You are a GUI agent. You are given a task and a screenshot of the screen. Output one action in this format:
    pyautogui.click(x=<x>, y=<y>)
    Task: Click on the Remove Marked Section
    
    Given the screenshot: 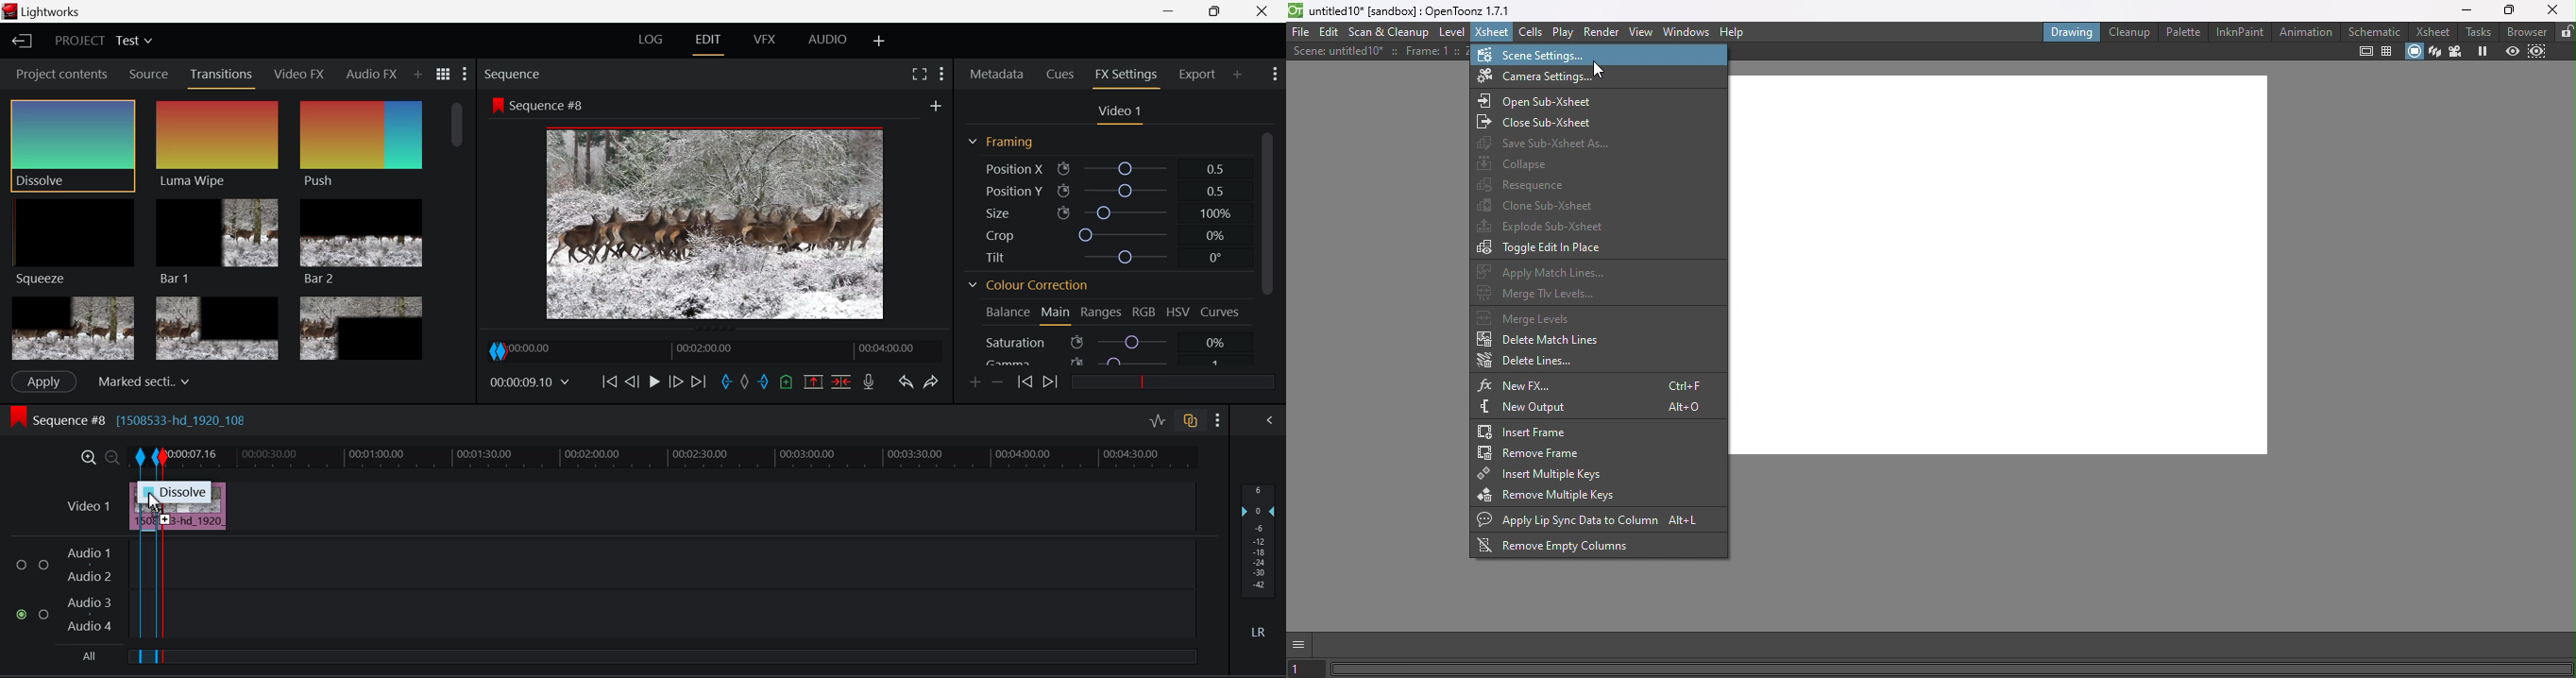 What is the action you would take?
    pyautogui.click(x=815, y=381)
    